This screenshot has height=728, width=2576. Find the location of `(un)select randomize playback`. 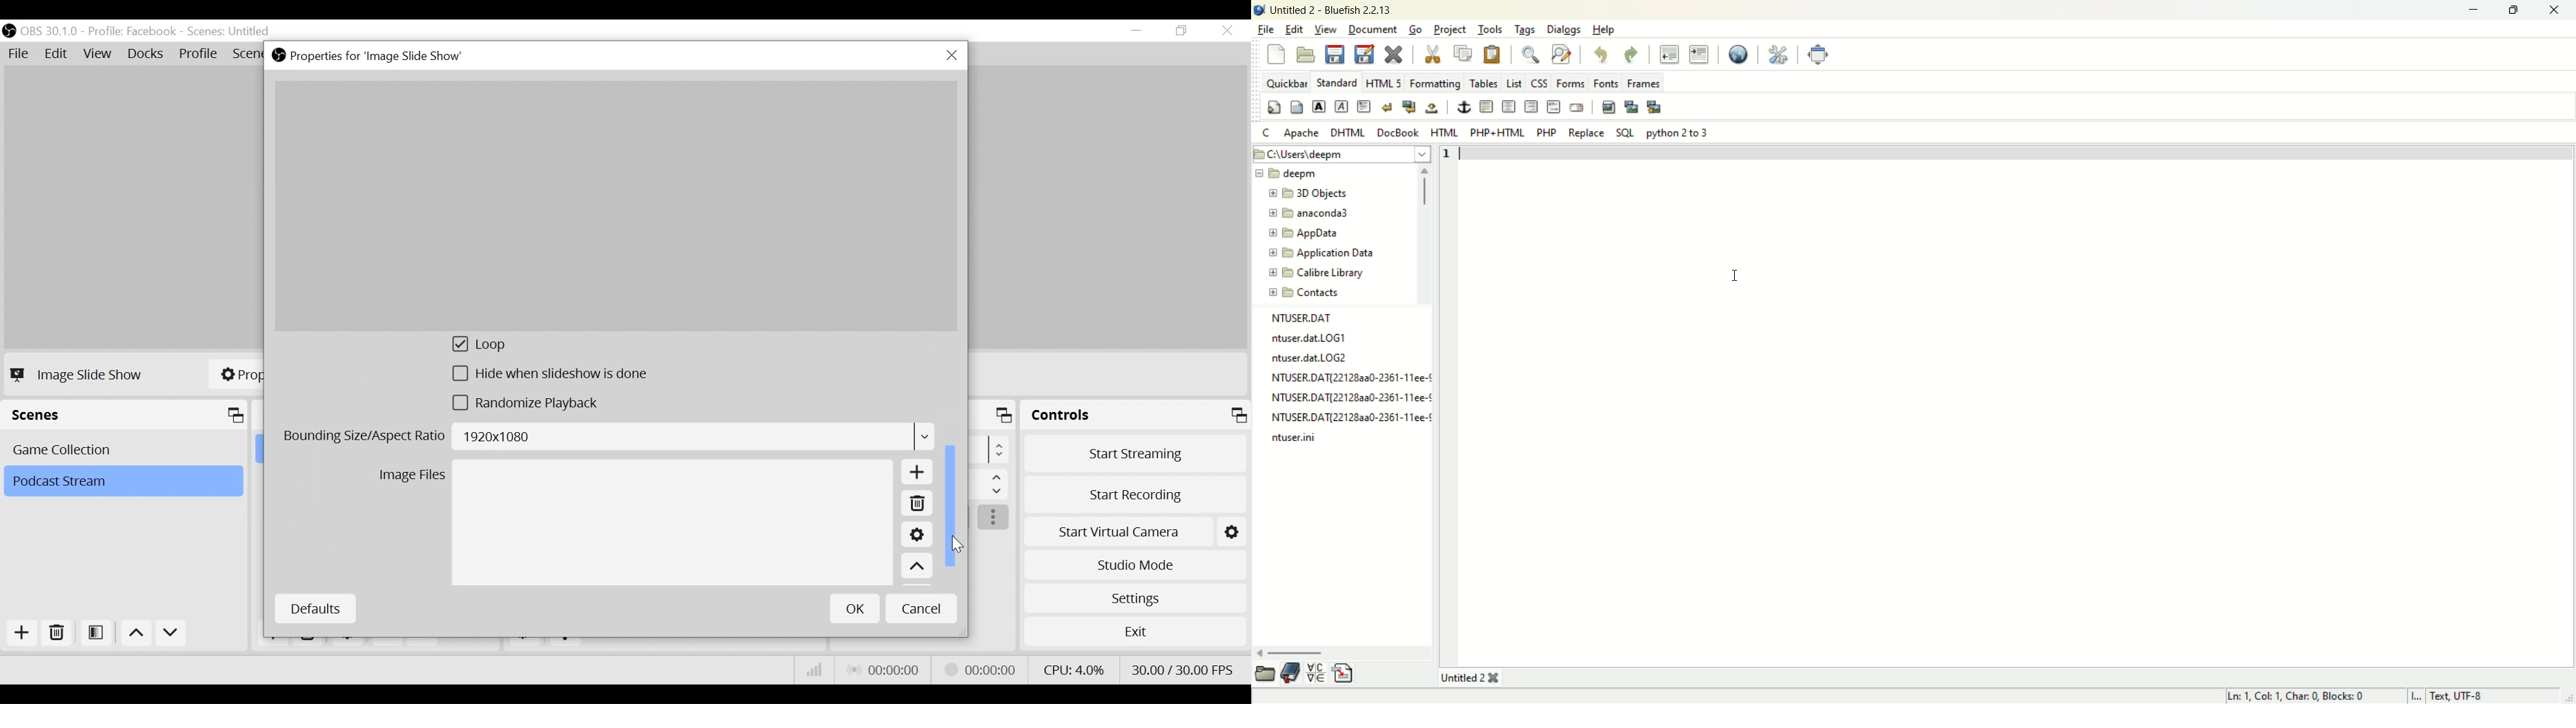

(un)select randomize playback is located at coordinates (532, 404).